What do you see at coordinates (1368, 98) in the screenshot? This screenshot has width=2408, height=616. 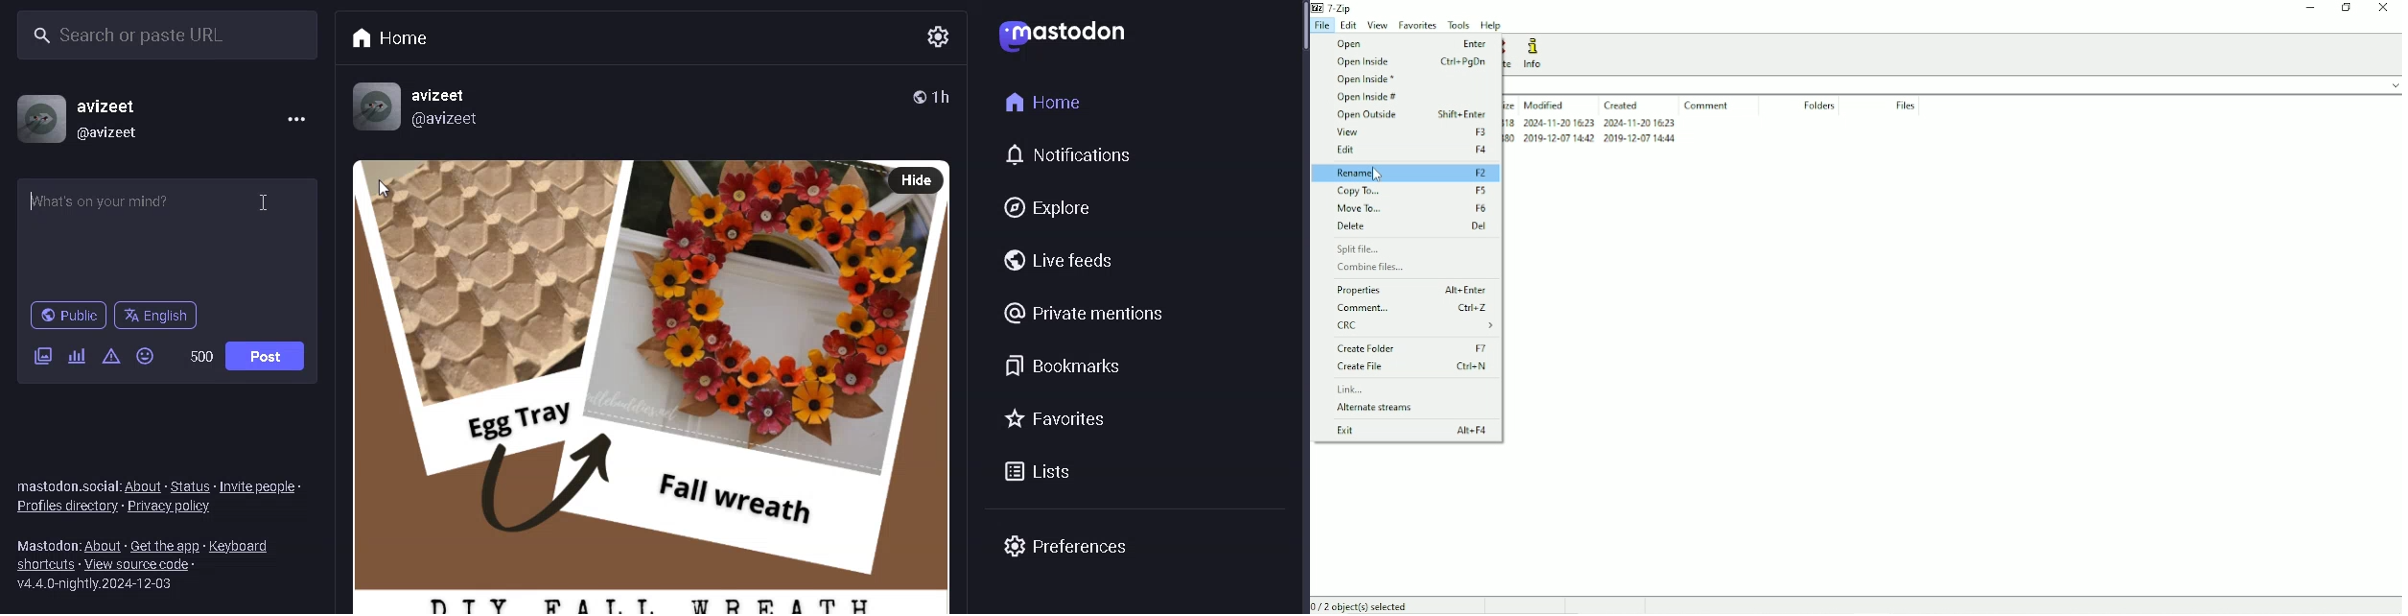 I see `Open Inside #` at bounding box center [1368, 98].